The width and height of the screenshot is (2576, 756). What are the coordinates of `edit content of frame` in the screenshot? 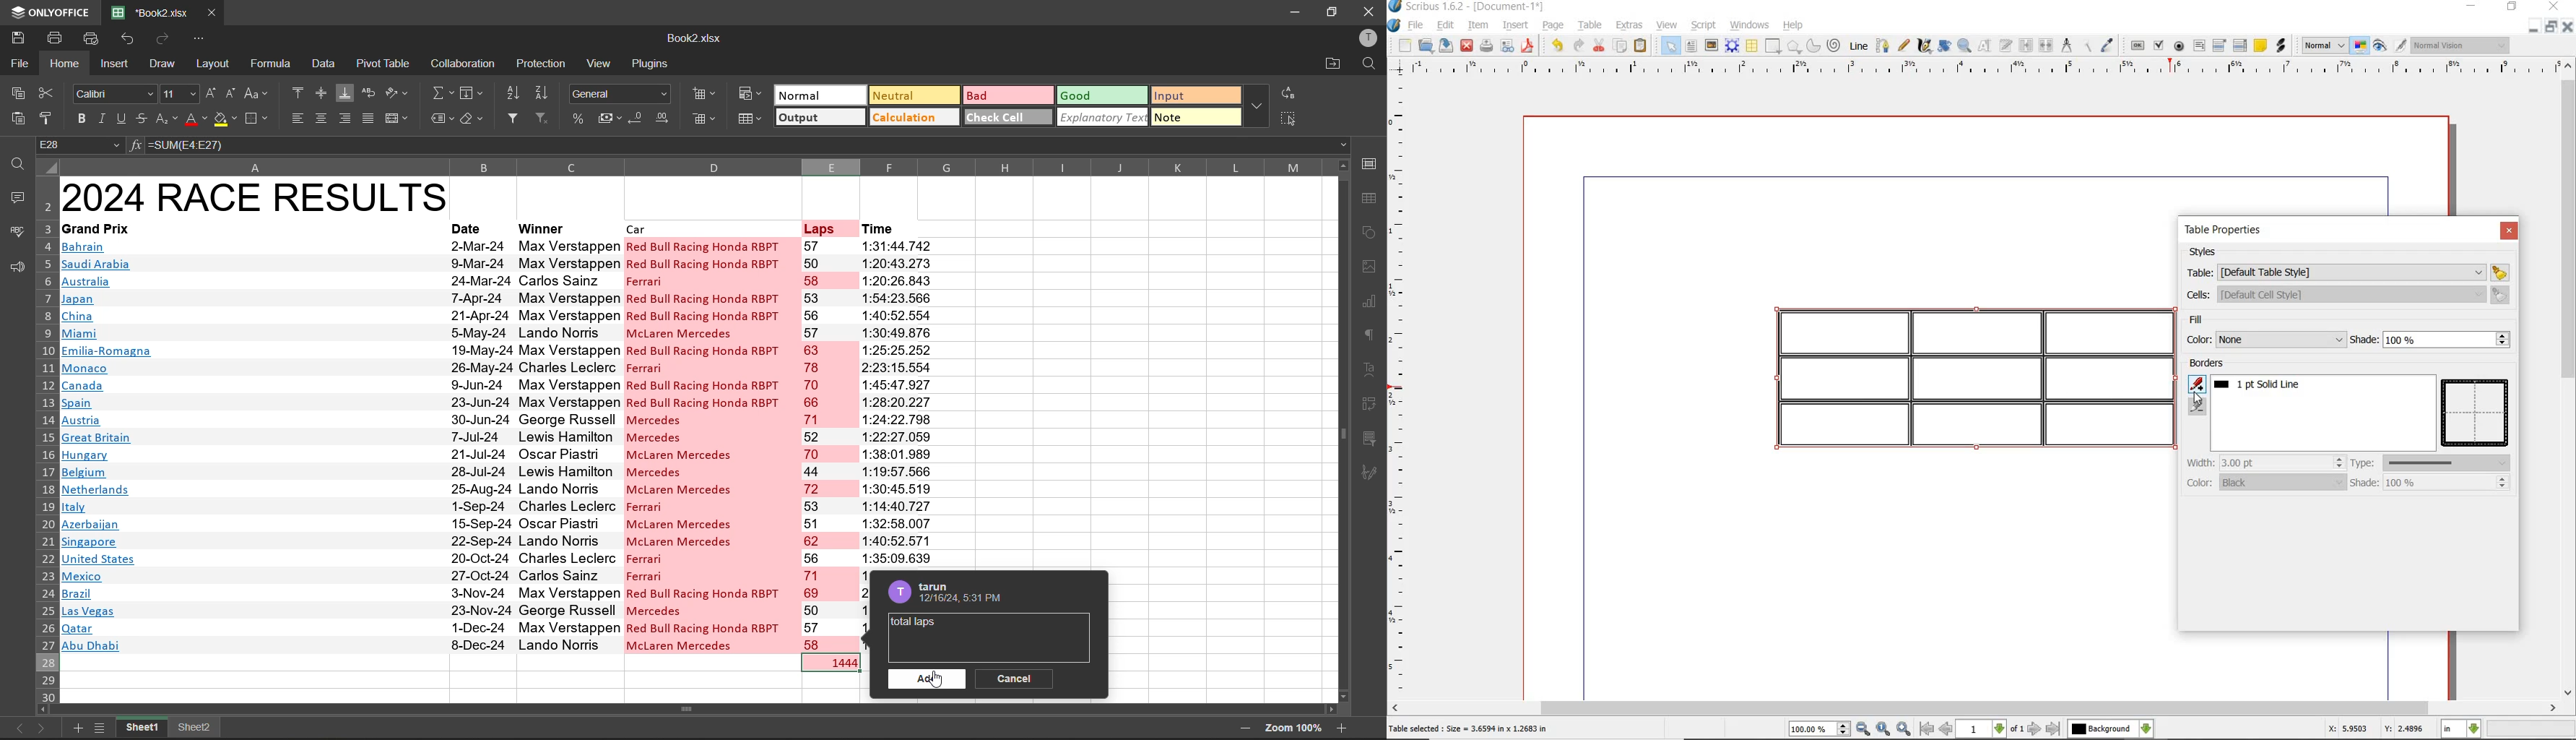 It's located at (1985, 46).